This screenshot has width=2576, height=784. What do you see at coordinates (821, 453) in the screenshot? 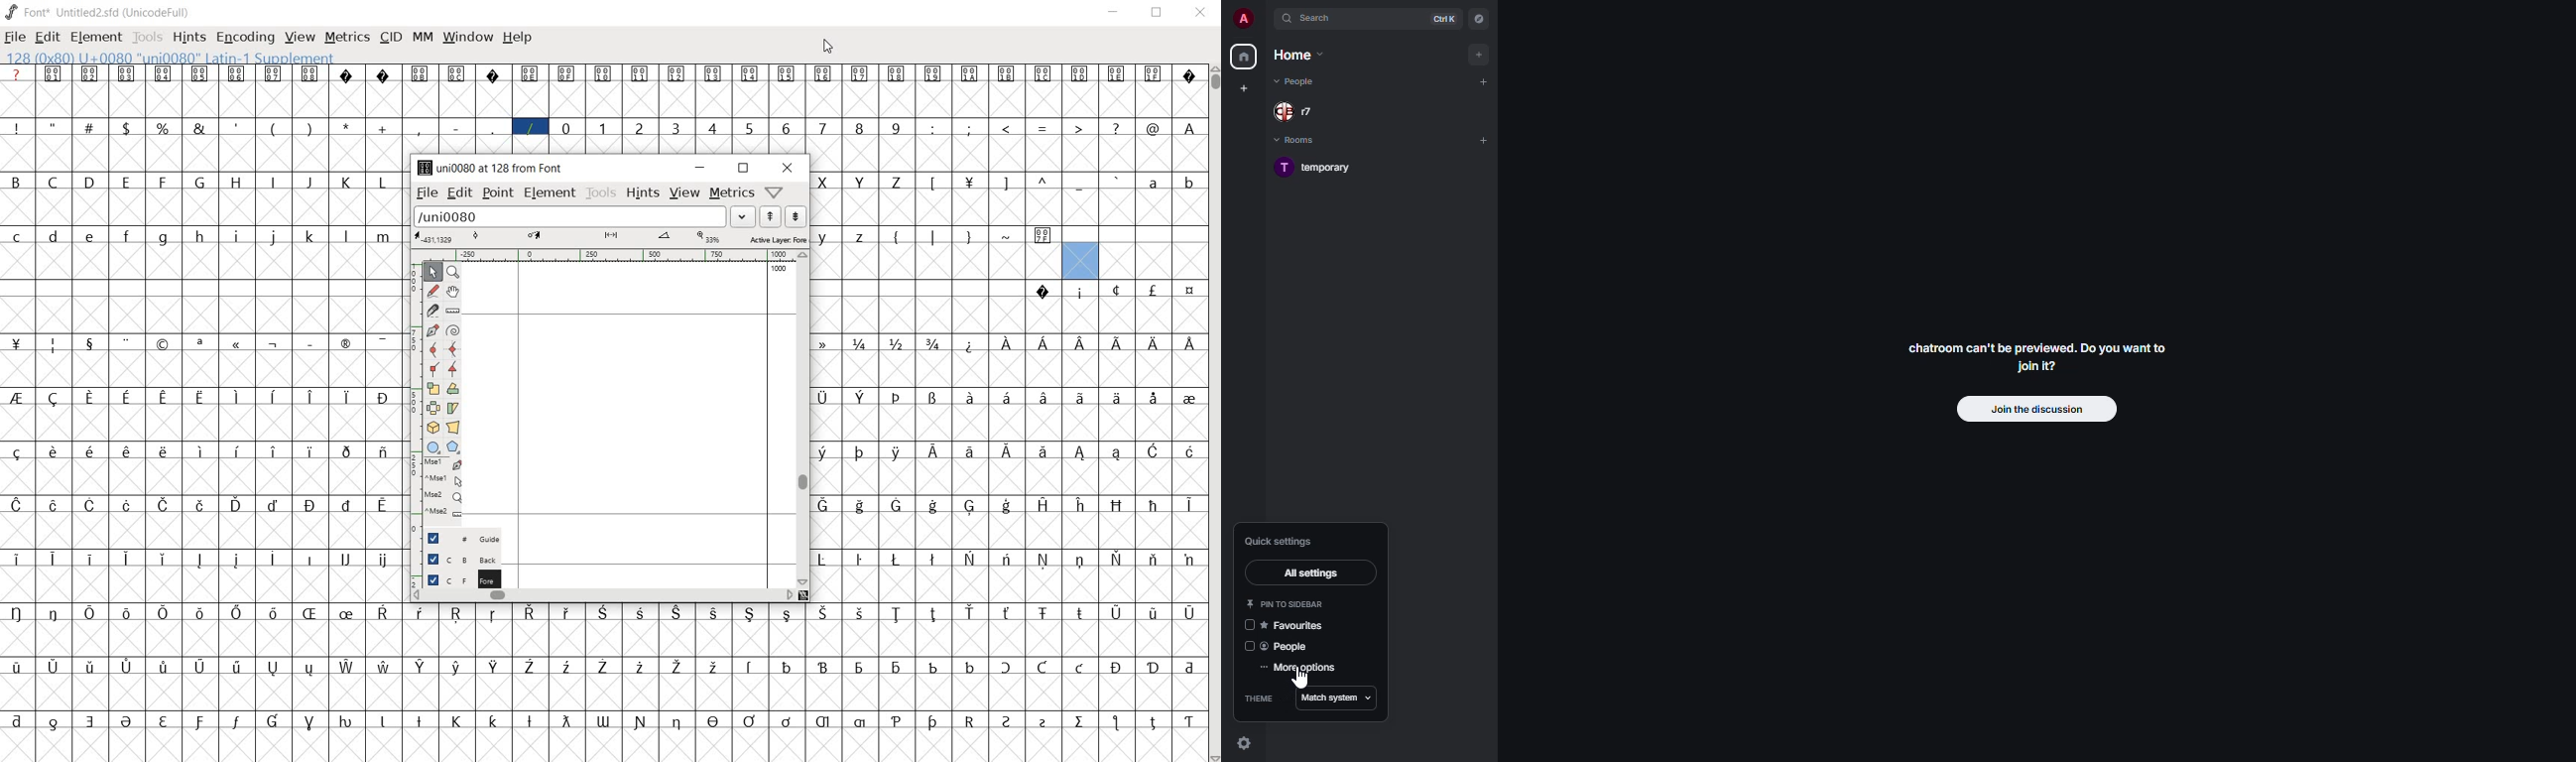
I see `glyph` at bounding box center [821, 453].